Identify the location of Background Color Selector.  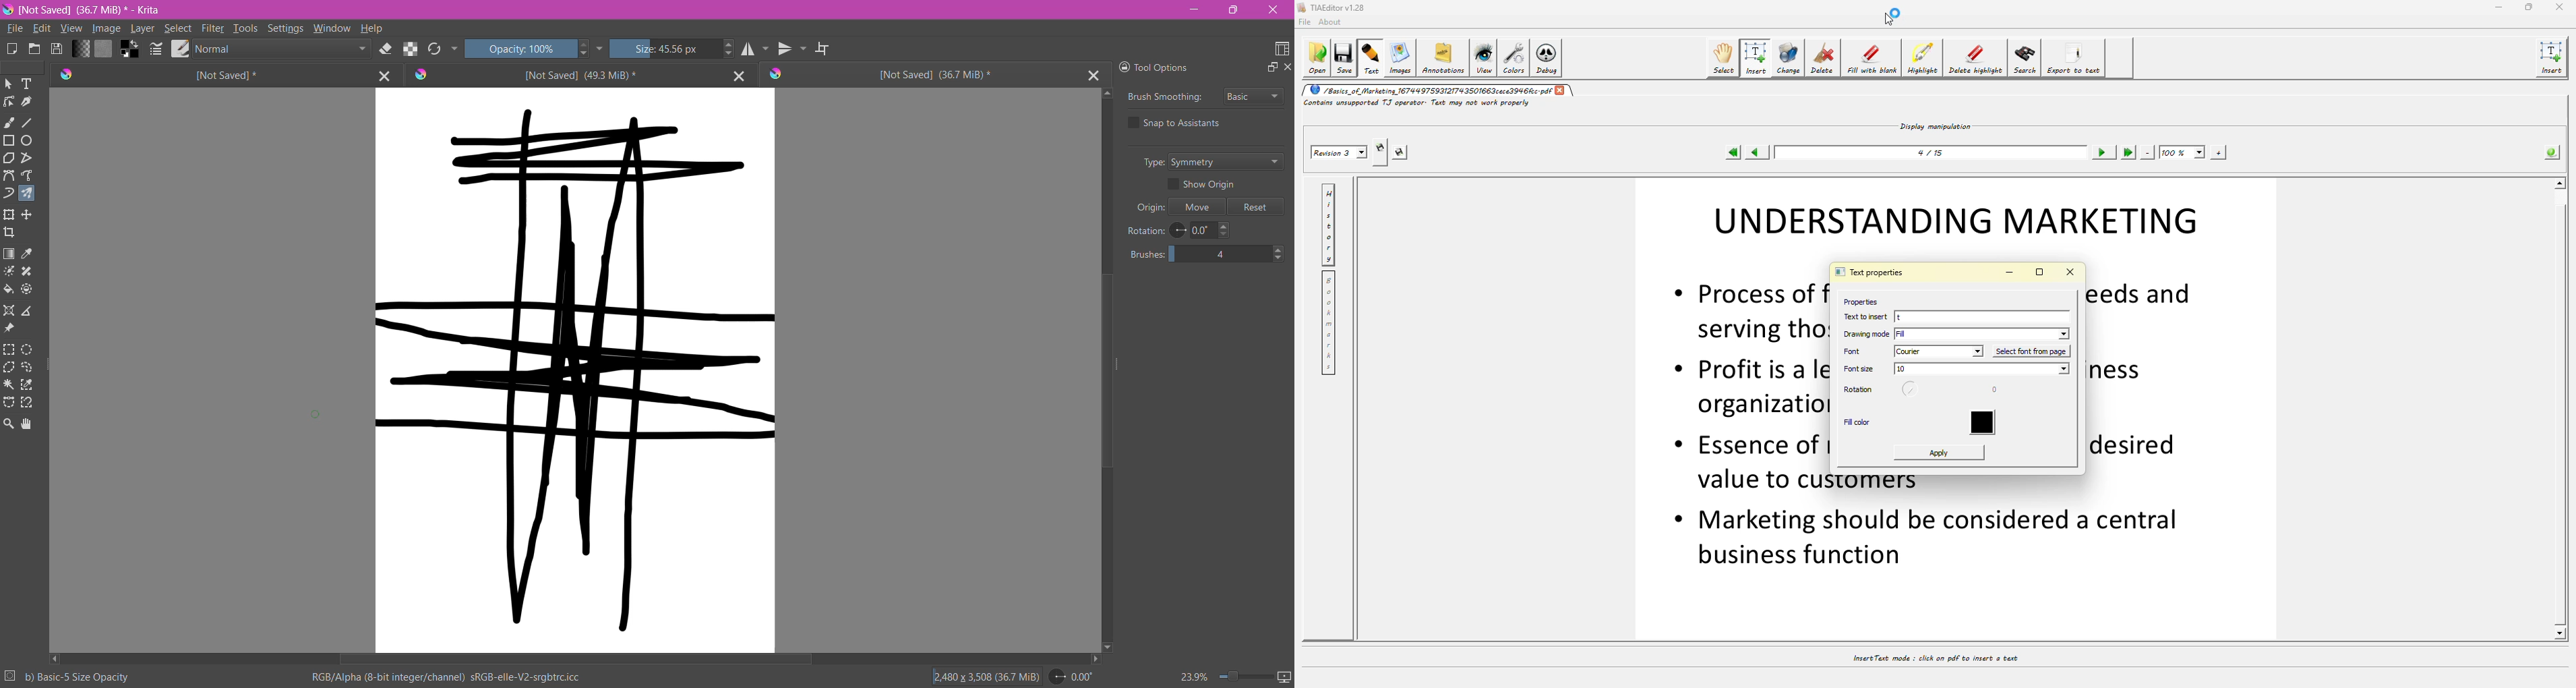
(129, 50).